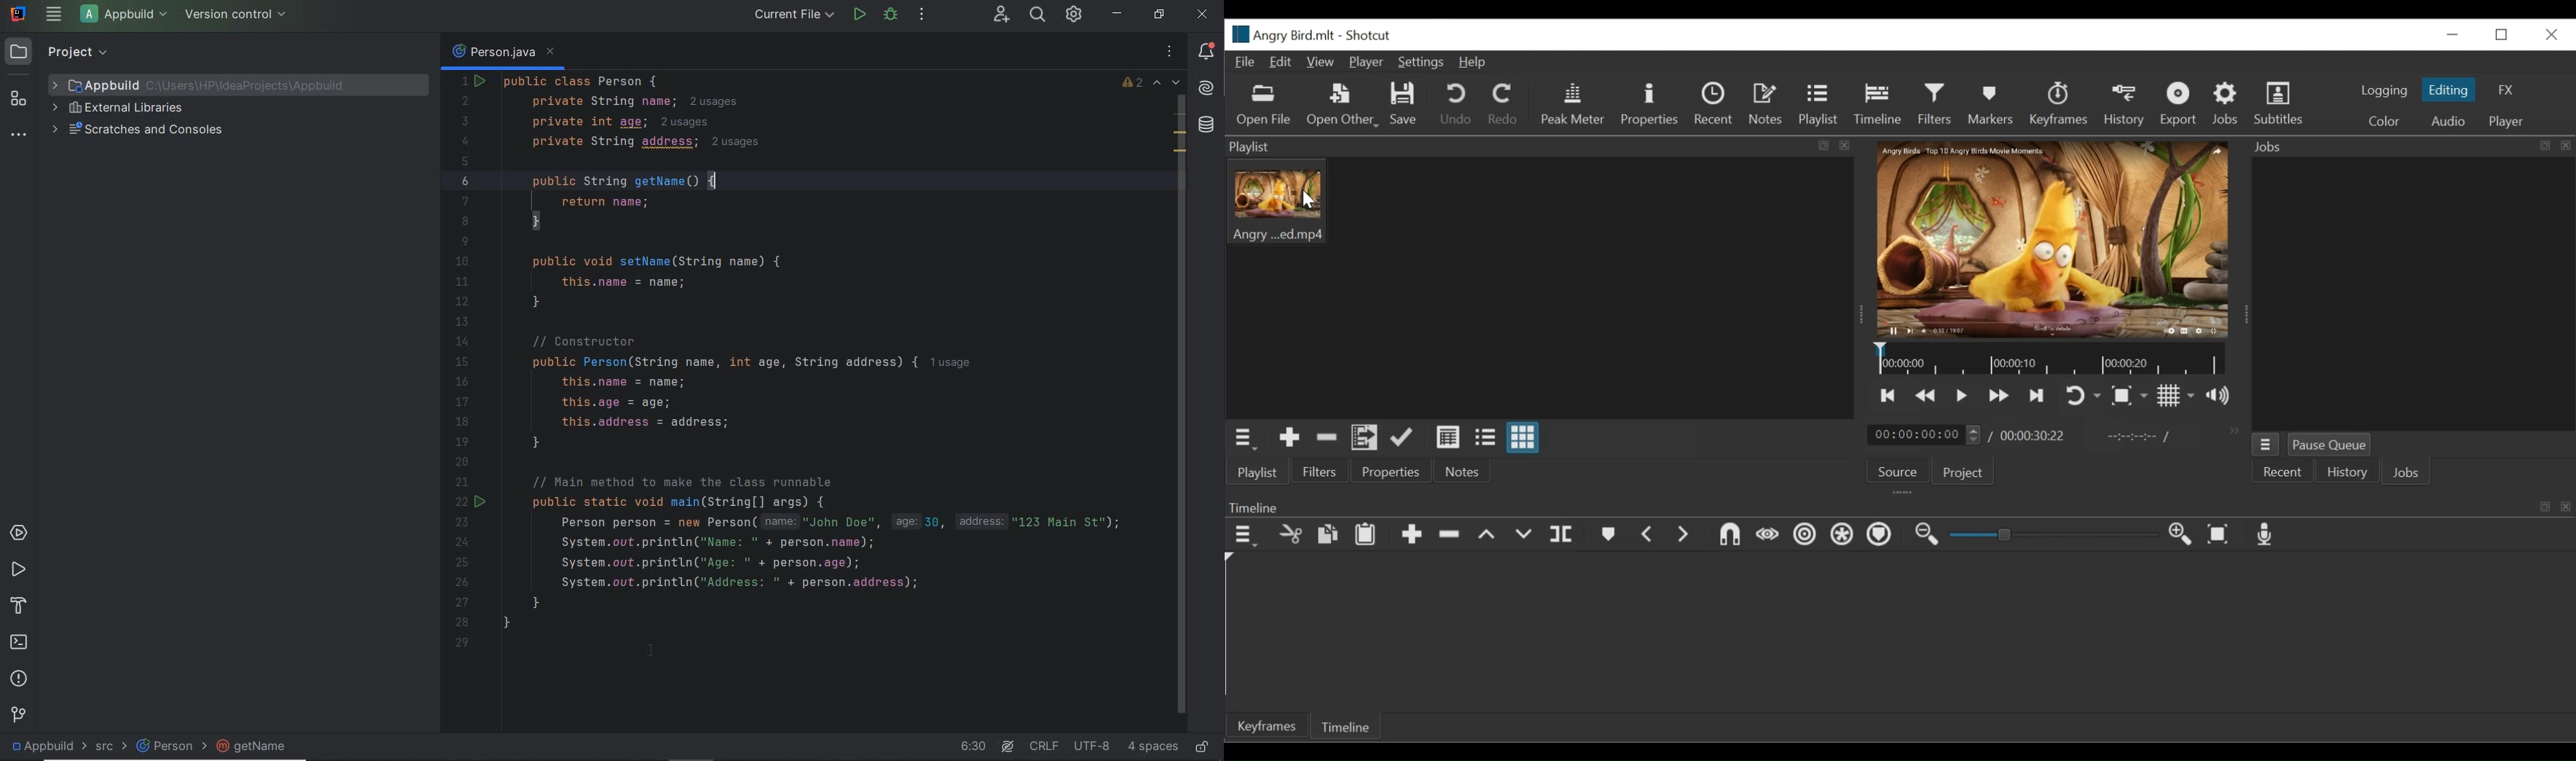  I want to click on Overwrite, so click(1525, 537).